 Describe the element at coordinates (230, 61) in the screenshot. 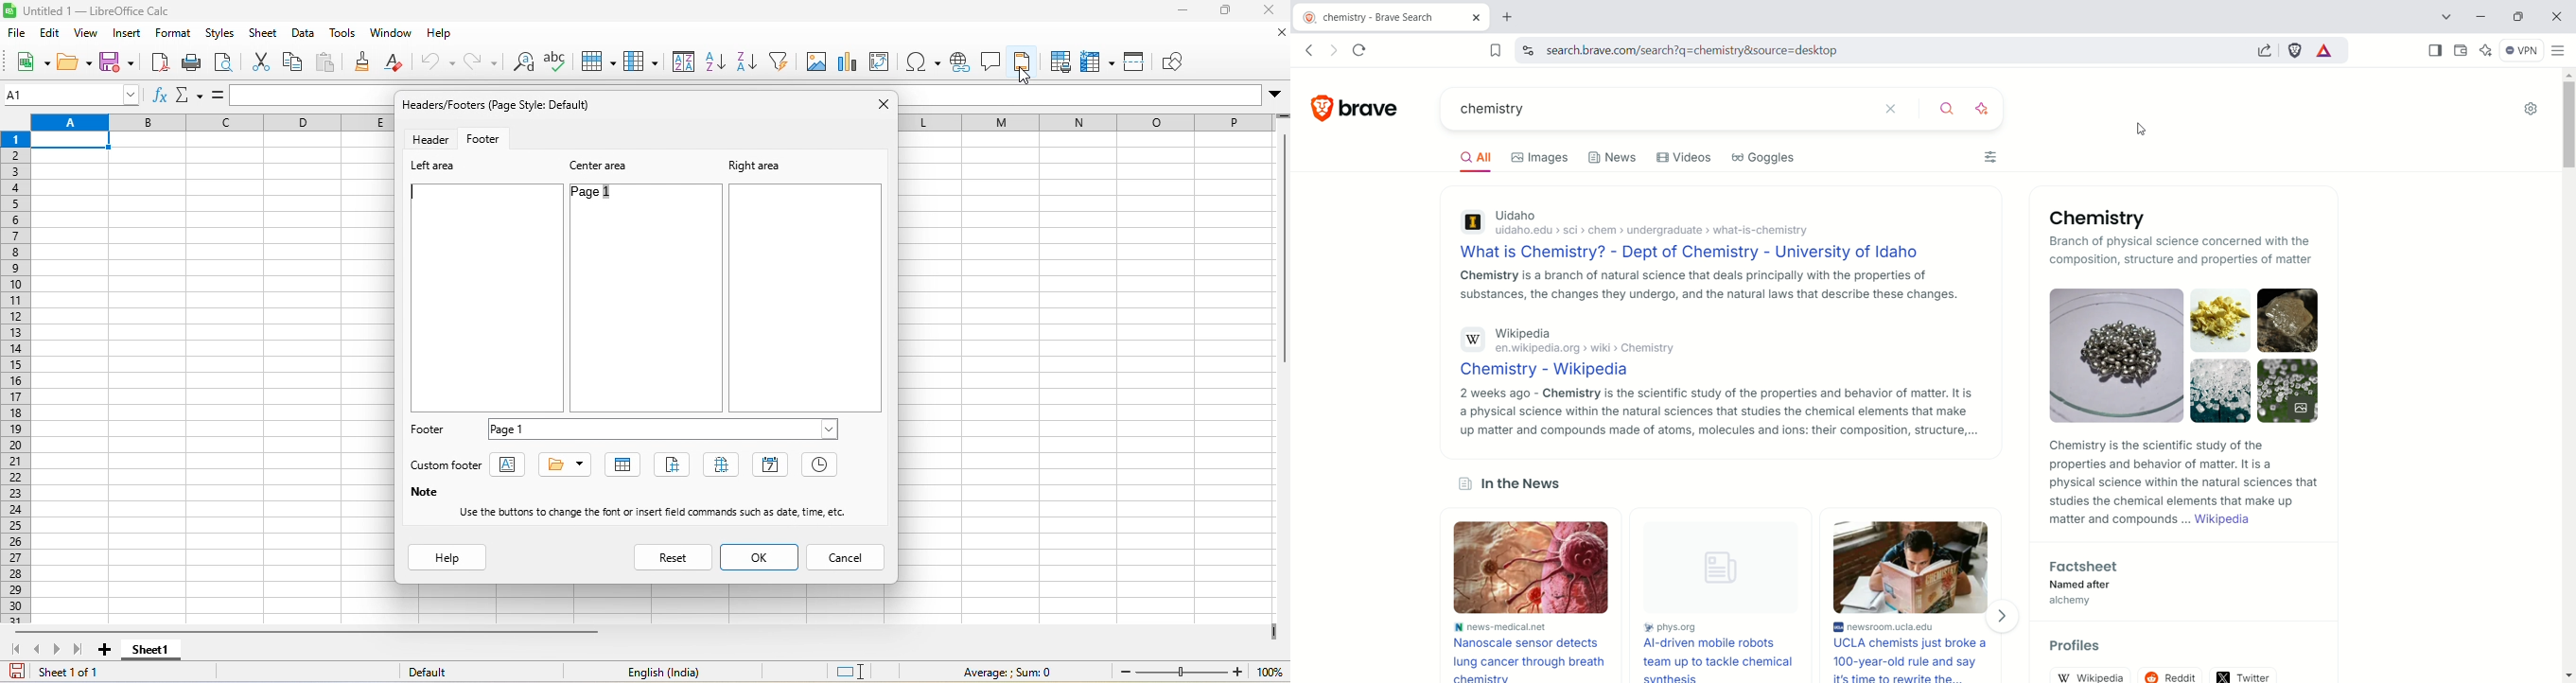

I see `print preview` at that location.